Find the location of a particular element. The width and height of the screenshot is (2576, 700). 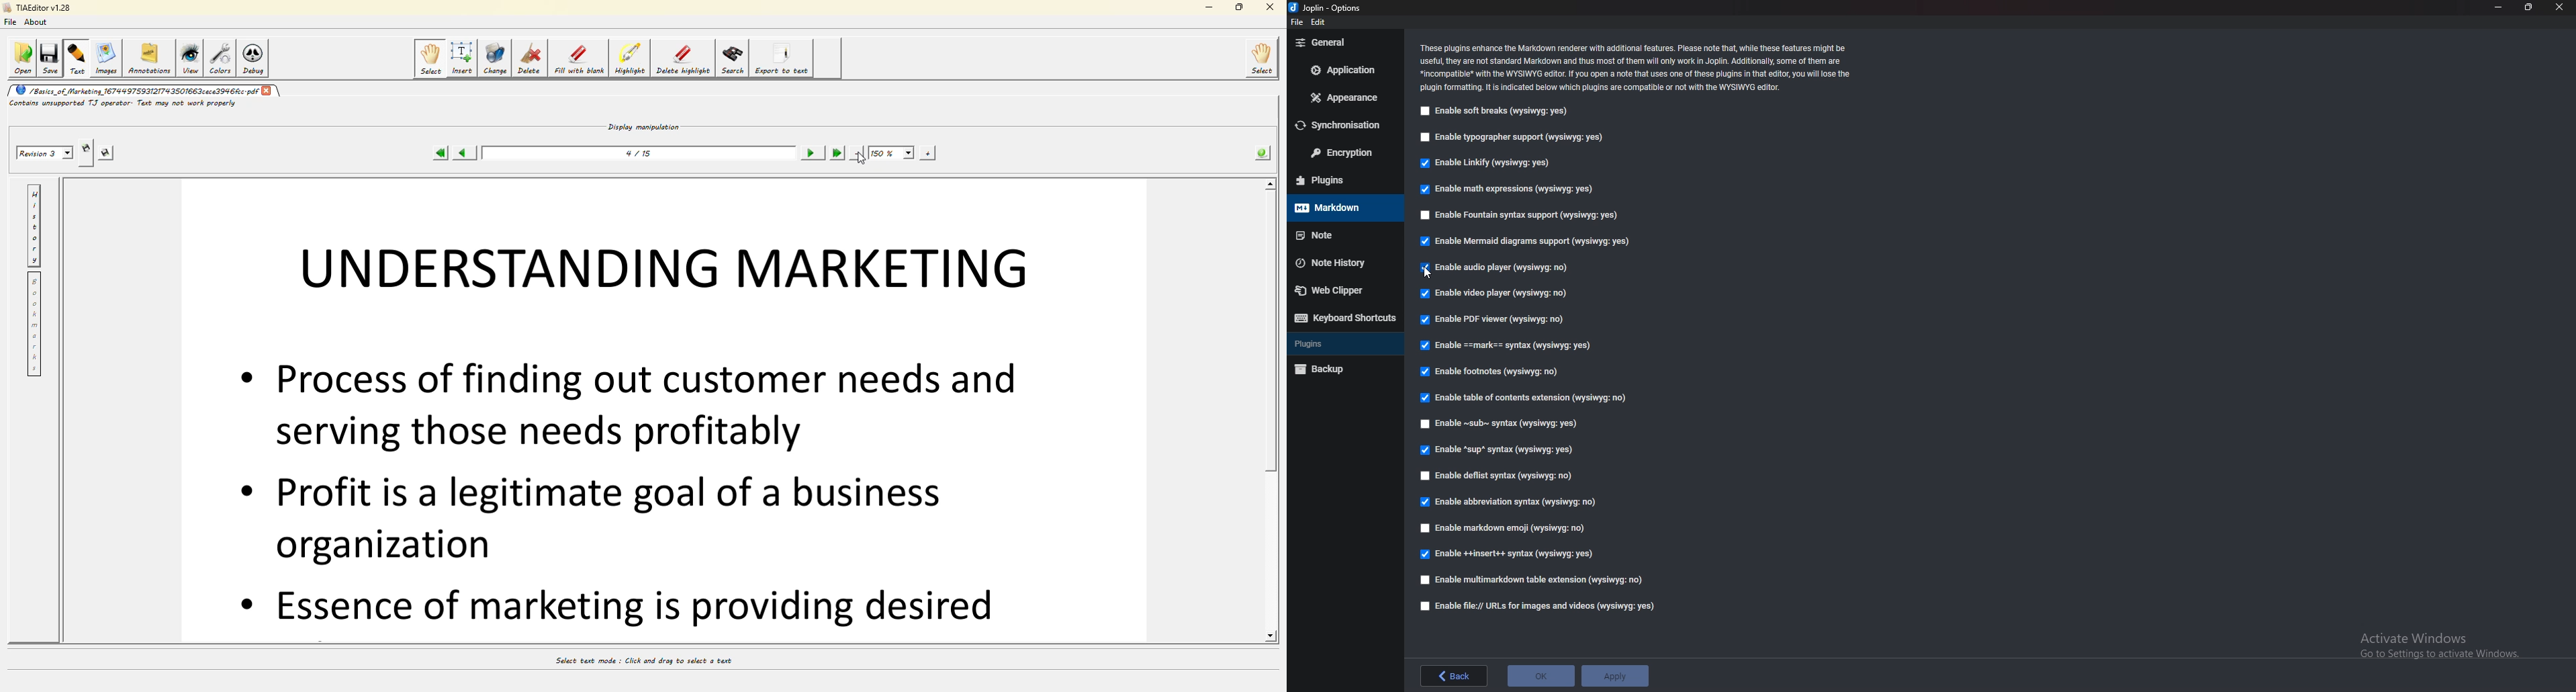

enable abbreviation syntax is located at coordinates (1520, 503).